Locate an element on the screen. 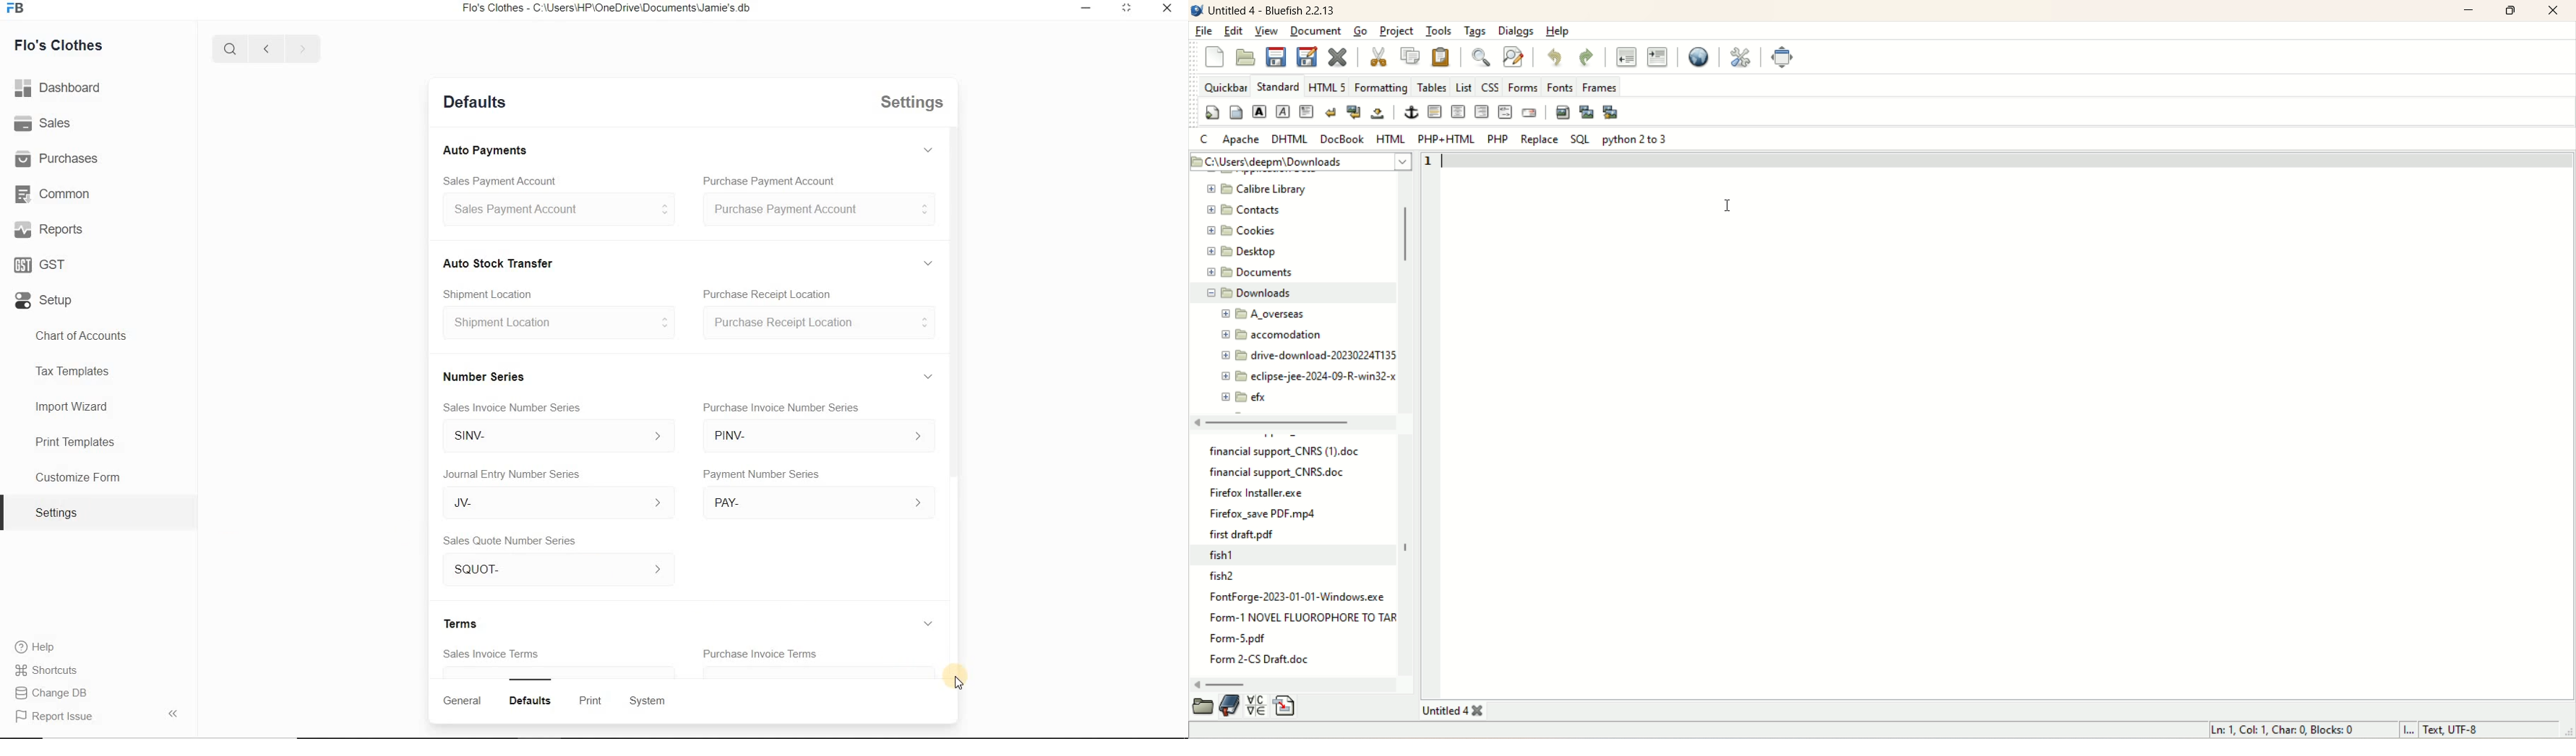 The height and width of the screenshot is (756, 2576). Print Templates is located at coordinates (74, 441).